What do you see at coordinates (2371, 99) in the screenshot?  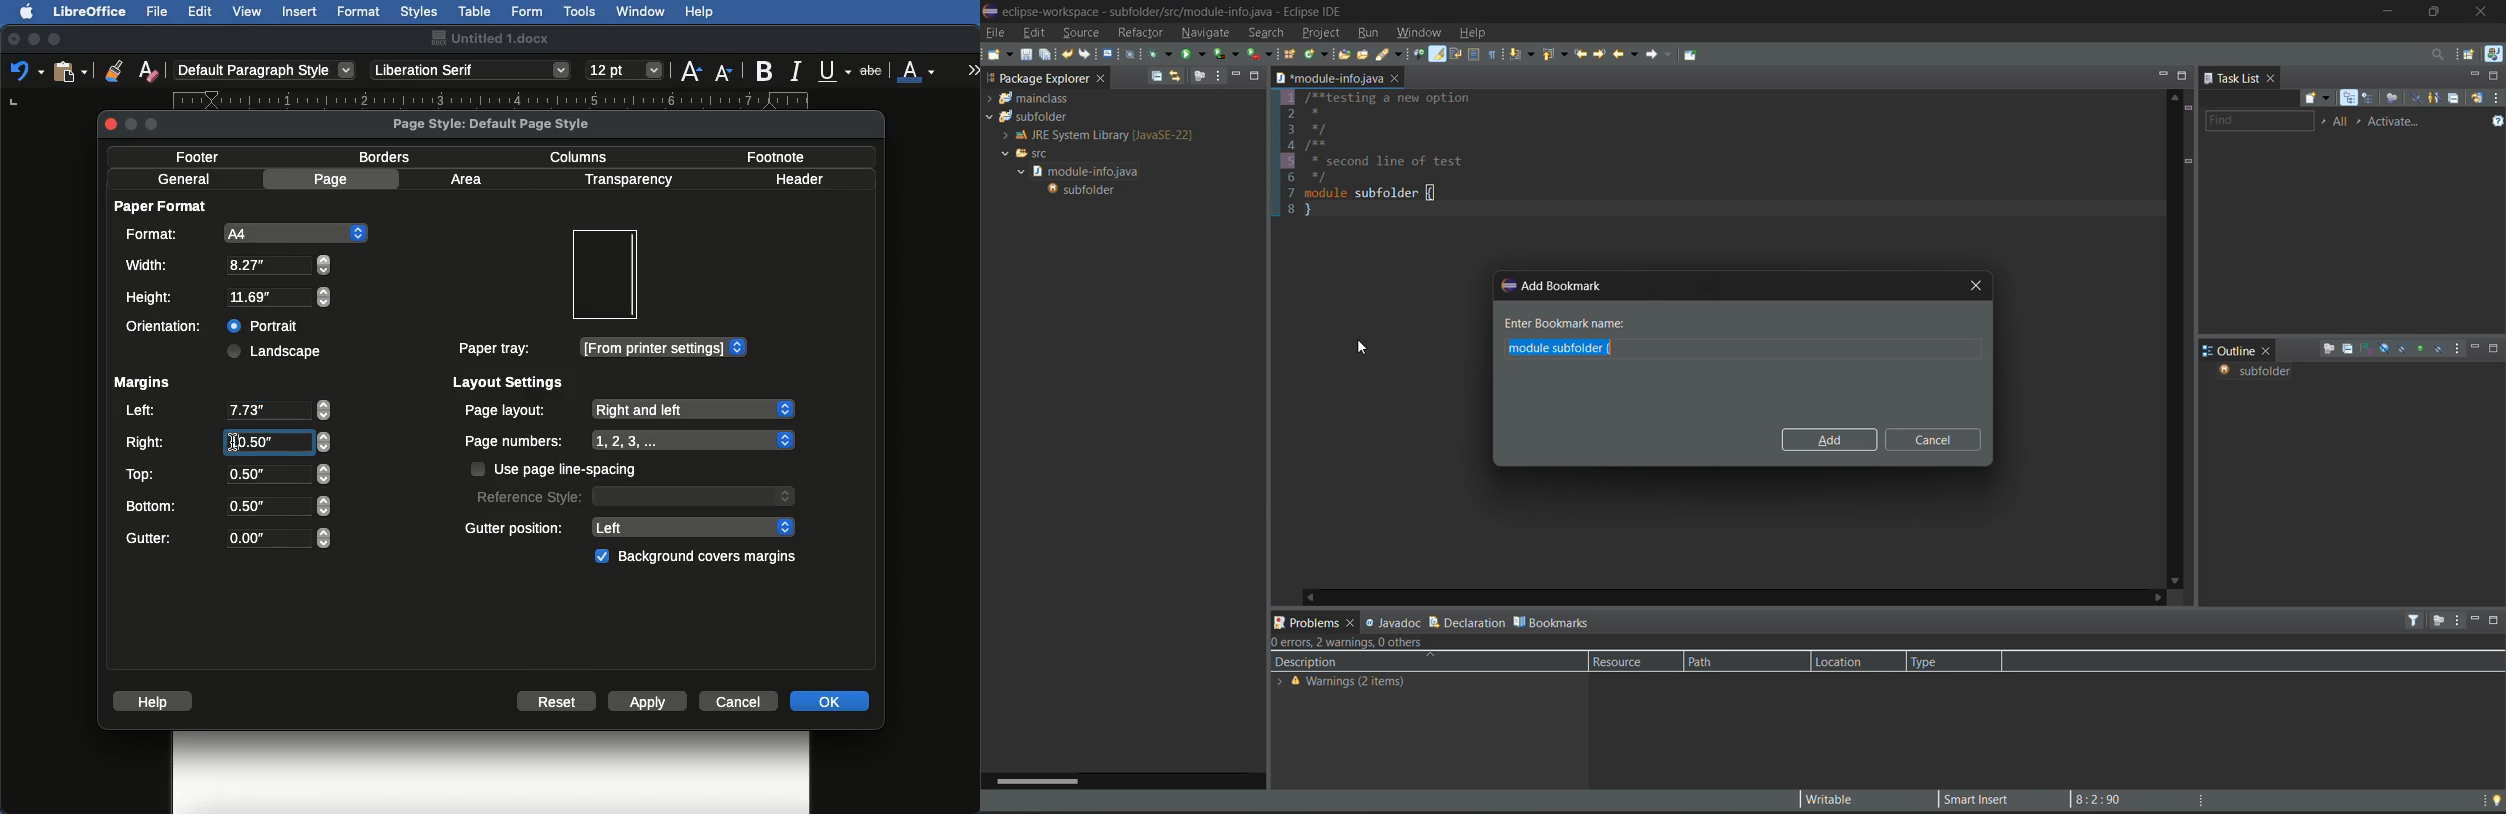 I see `scheduled ` at bounding box center [2371, 99].